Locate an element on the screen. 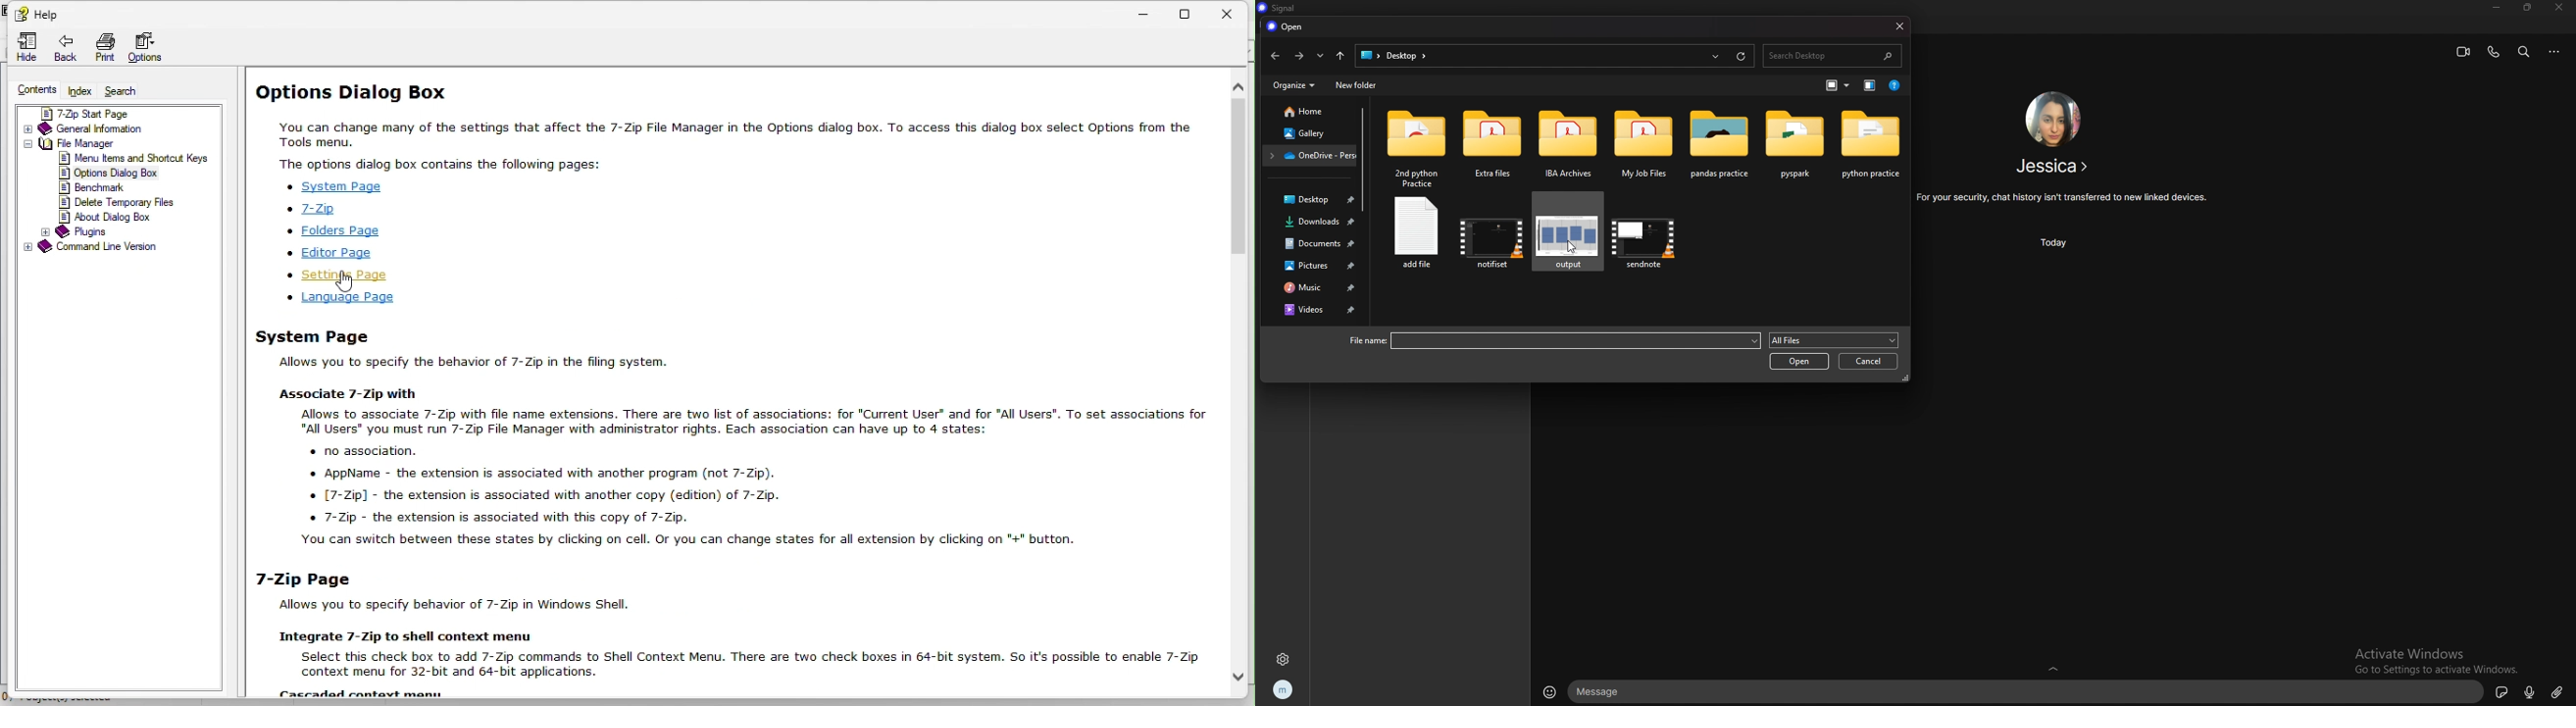 Image resolution: width=2576 pixels, height=728 pixels. folder is located at coordinates (1491, 140).